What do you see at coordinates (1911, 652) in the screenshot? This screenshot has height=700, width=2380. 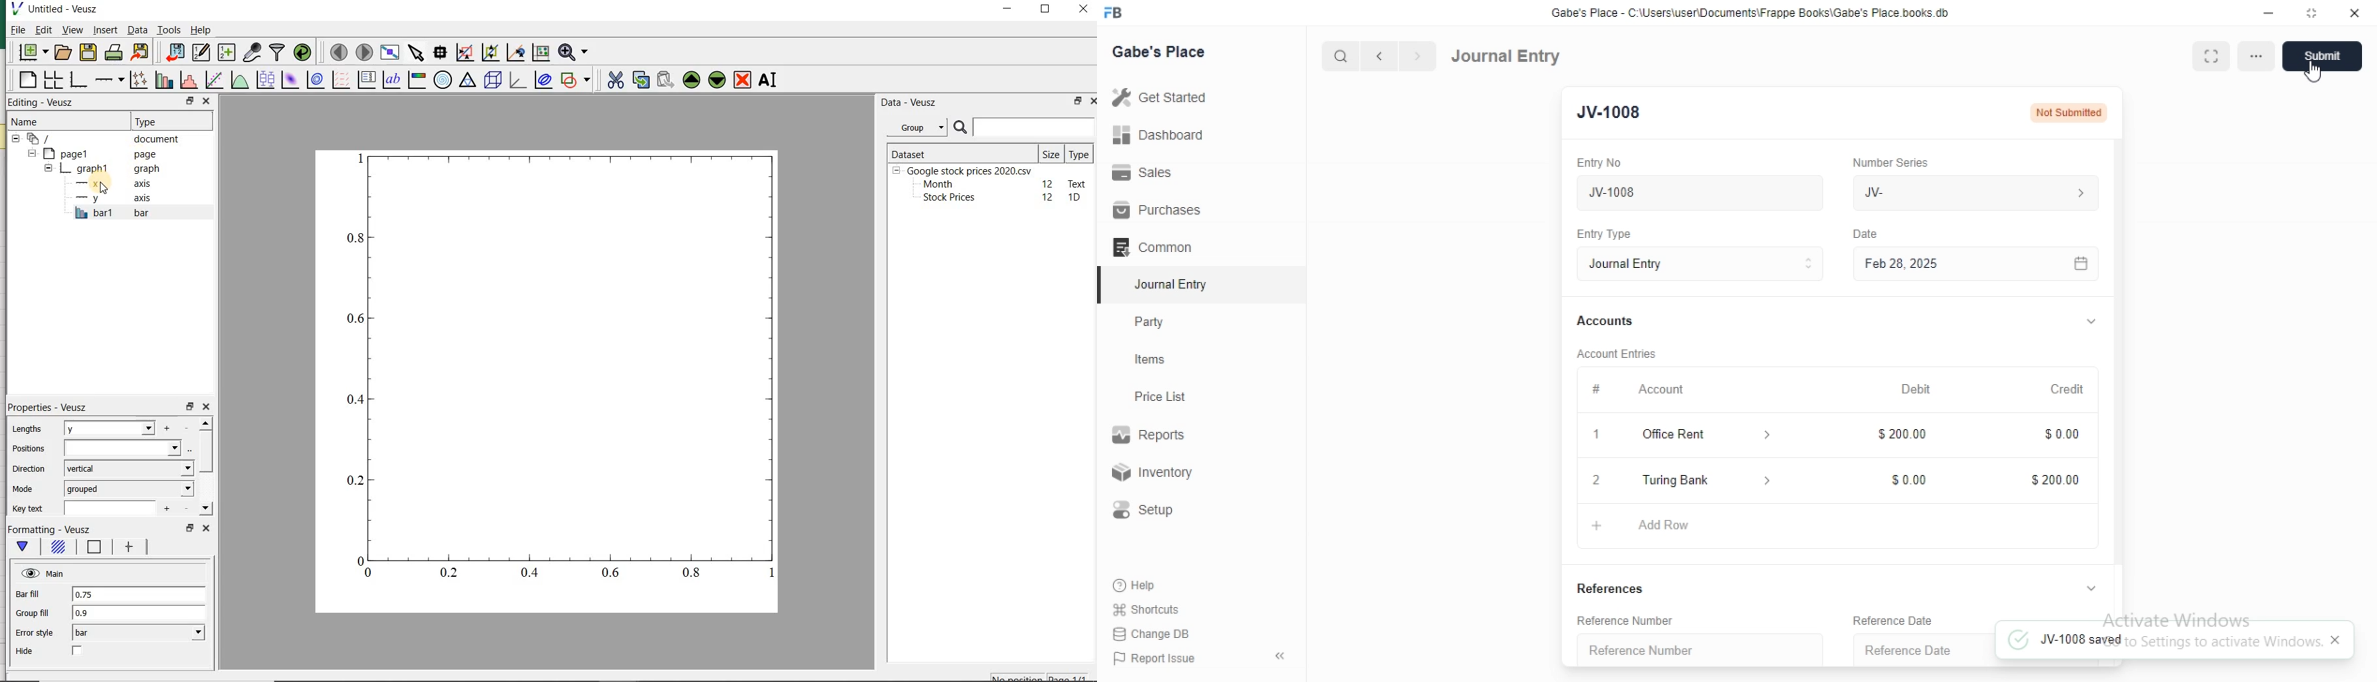 I see `Reference Date` at bounding box center [1911, 652].